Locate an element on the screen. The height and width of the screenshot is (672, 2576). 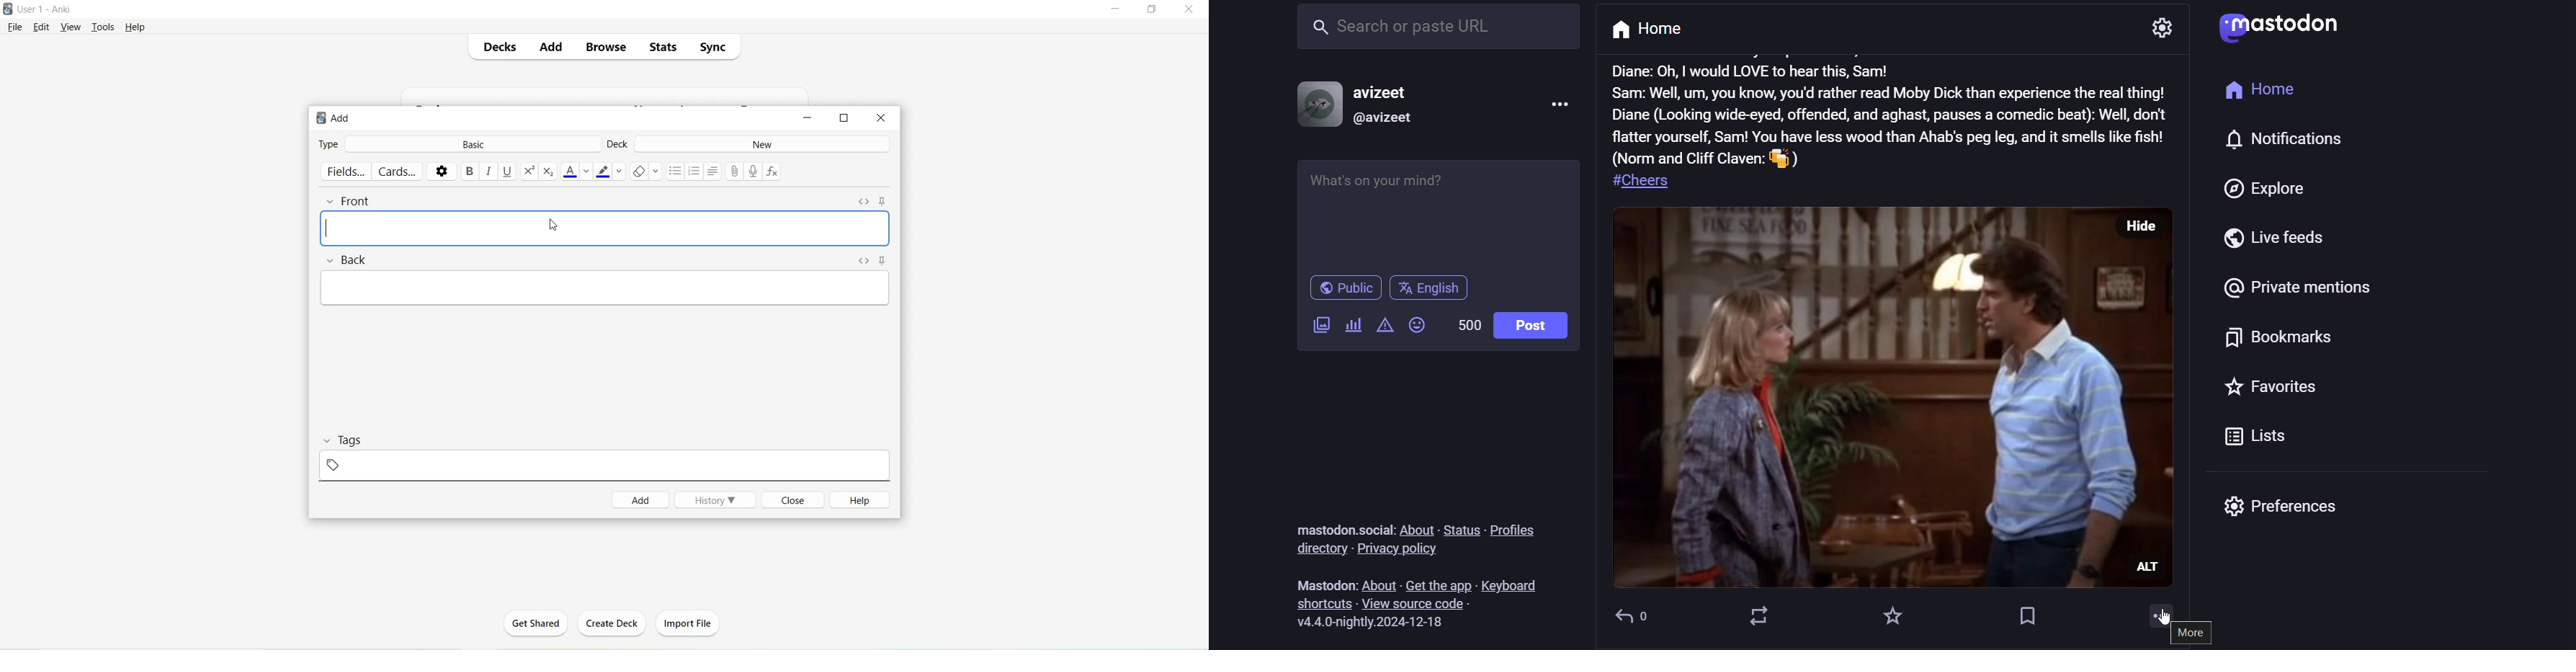
emojis is located at coordinates (1420, 327).